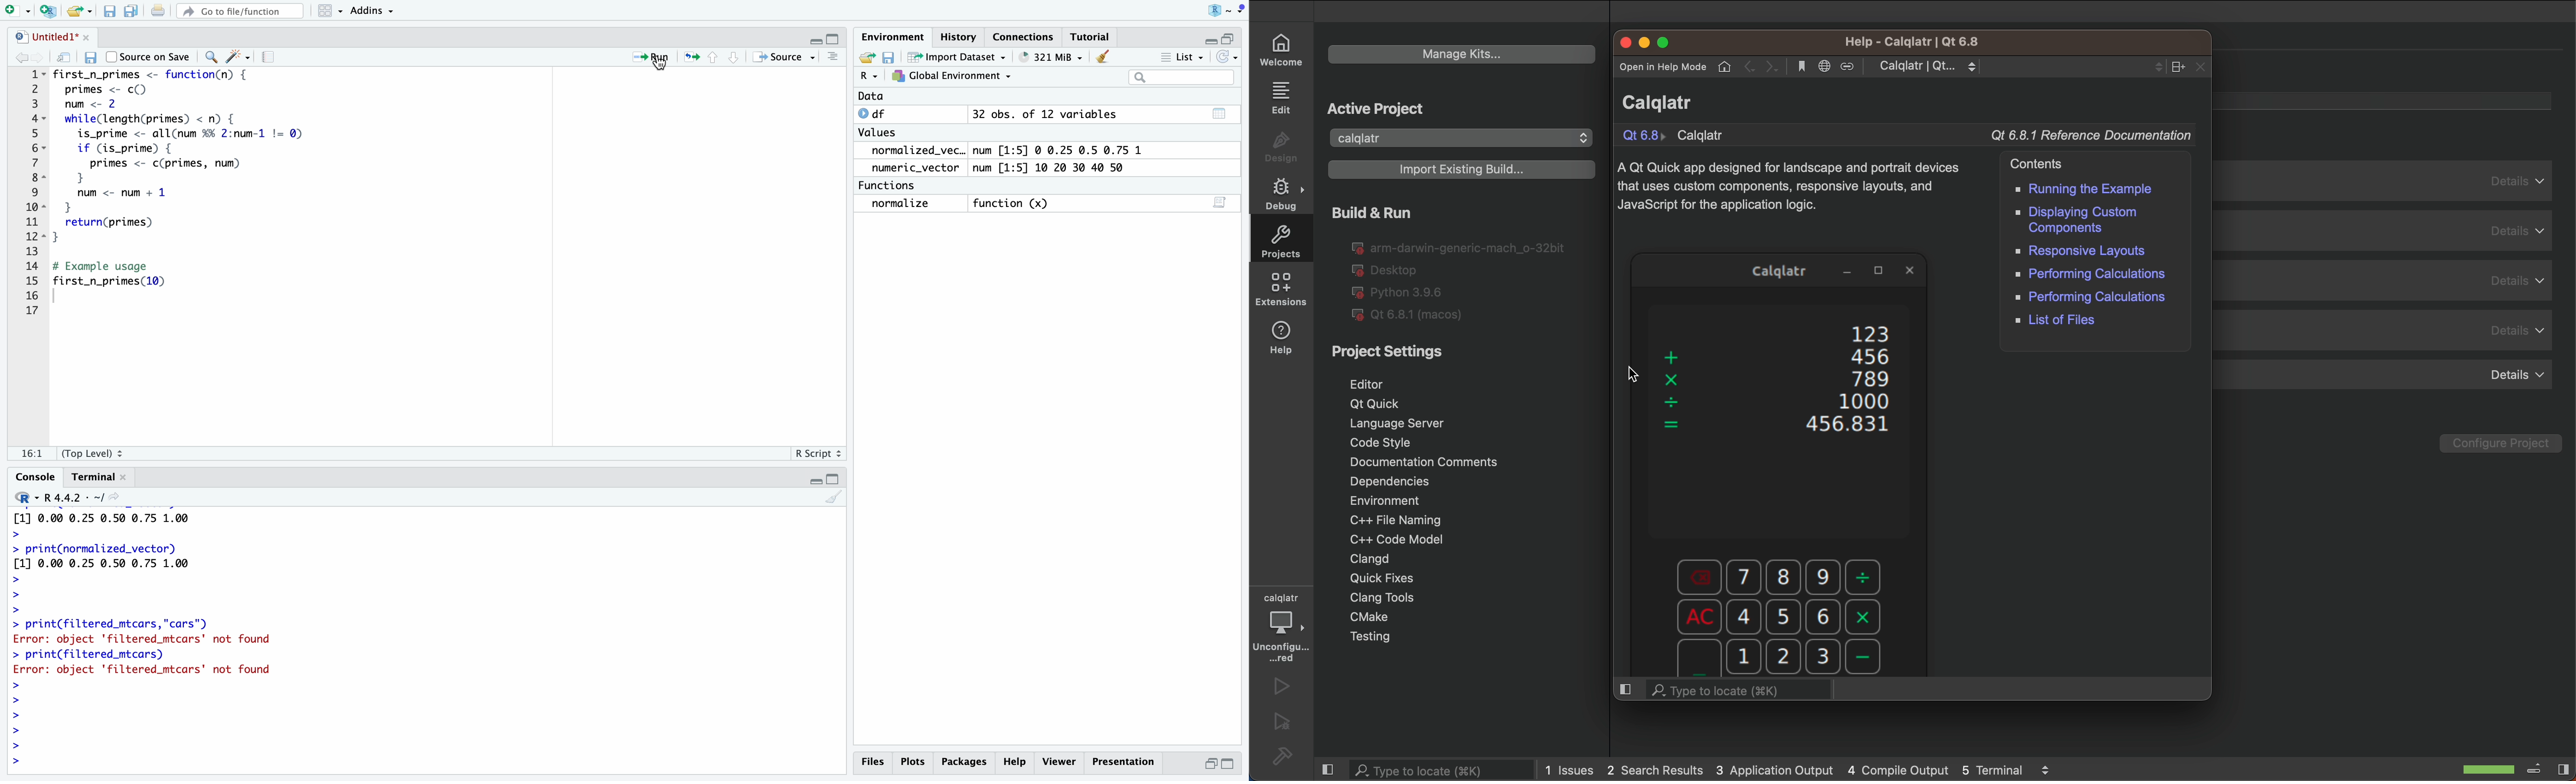  Describe the element at coordinates (2386, 181) in the screenshot. I see `details` at that location.